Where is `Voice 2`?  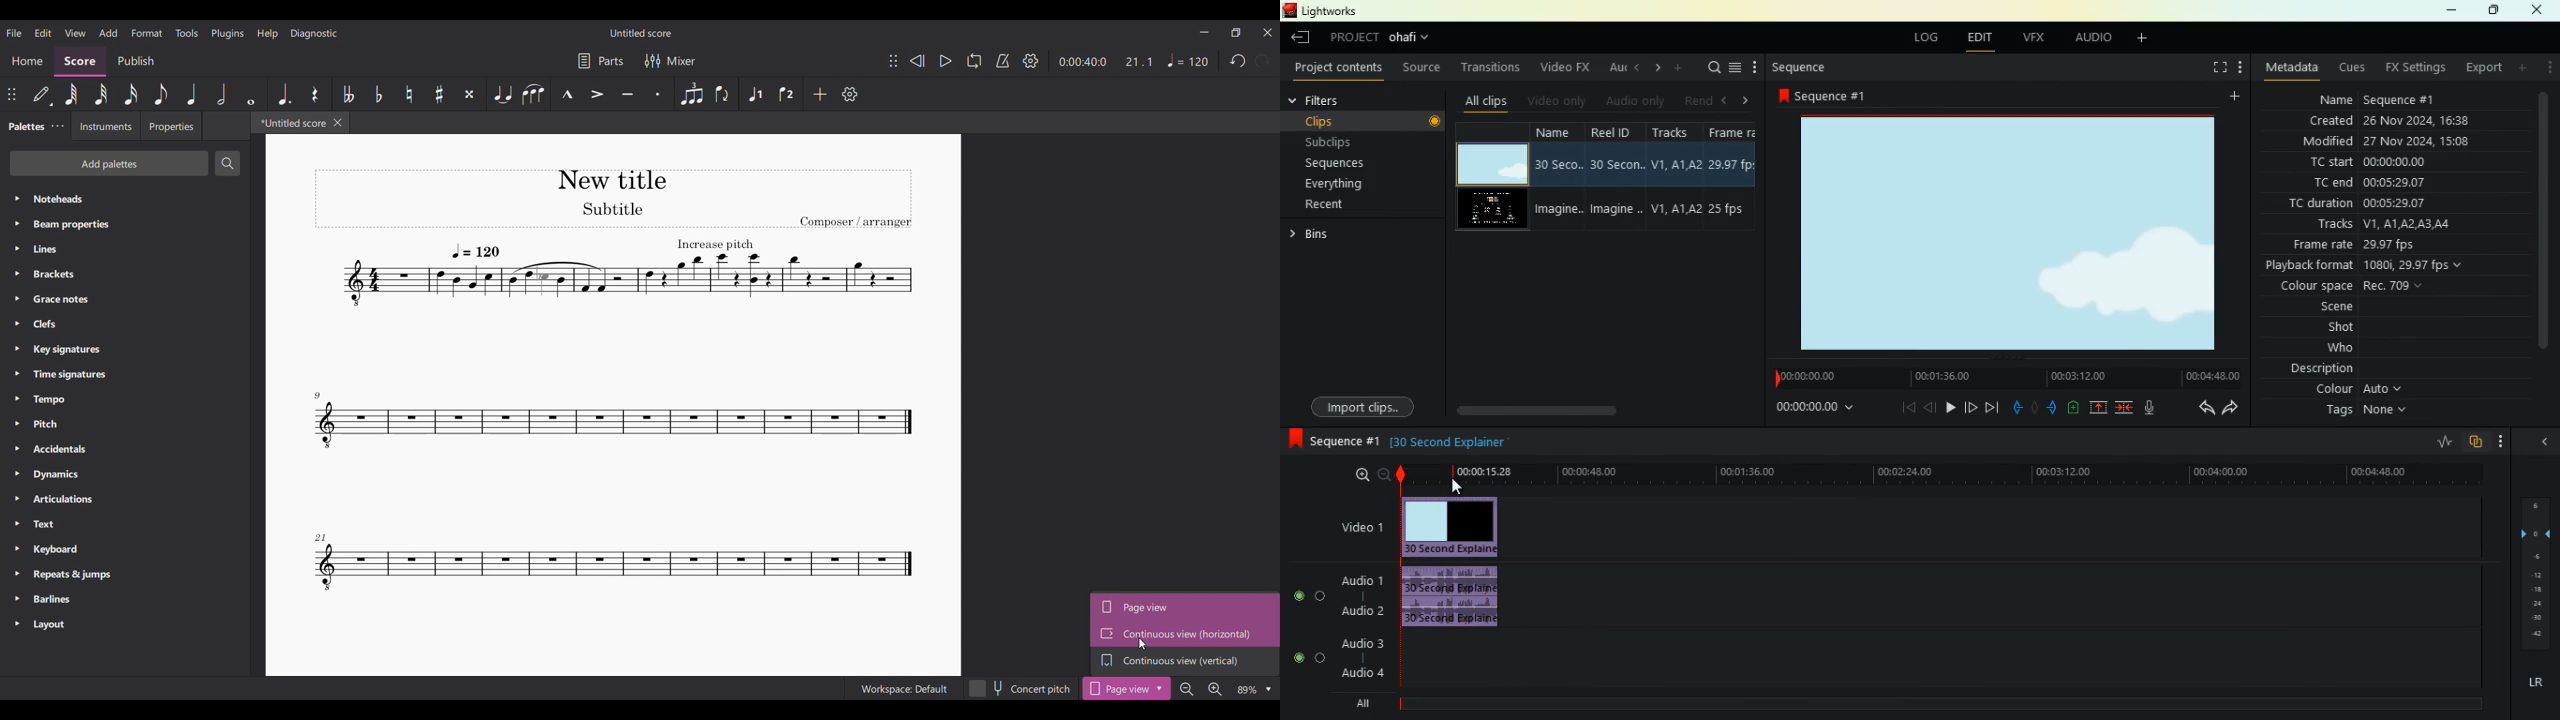
Voice 2 is located at coordinates (786, 94).